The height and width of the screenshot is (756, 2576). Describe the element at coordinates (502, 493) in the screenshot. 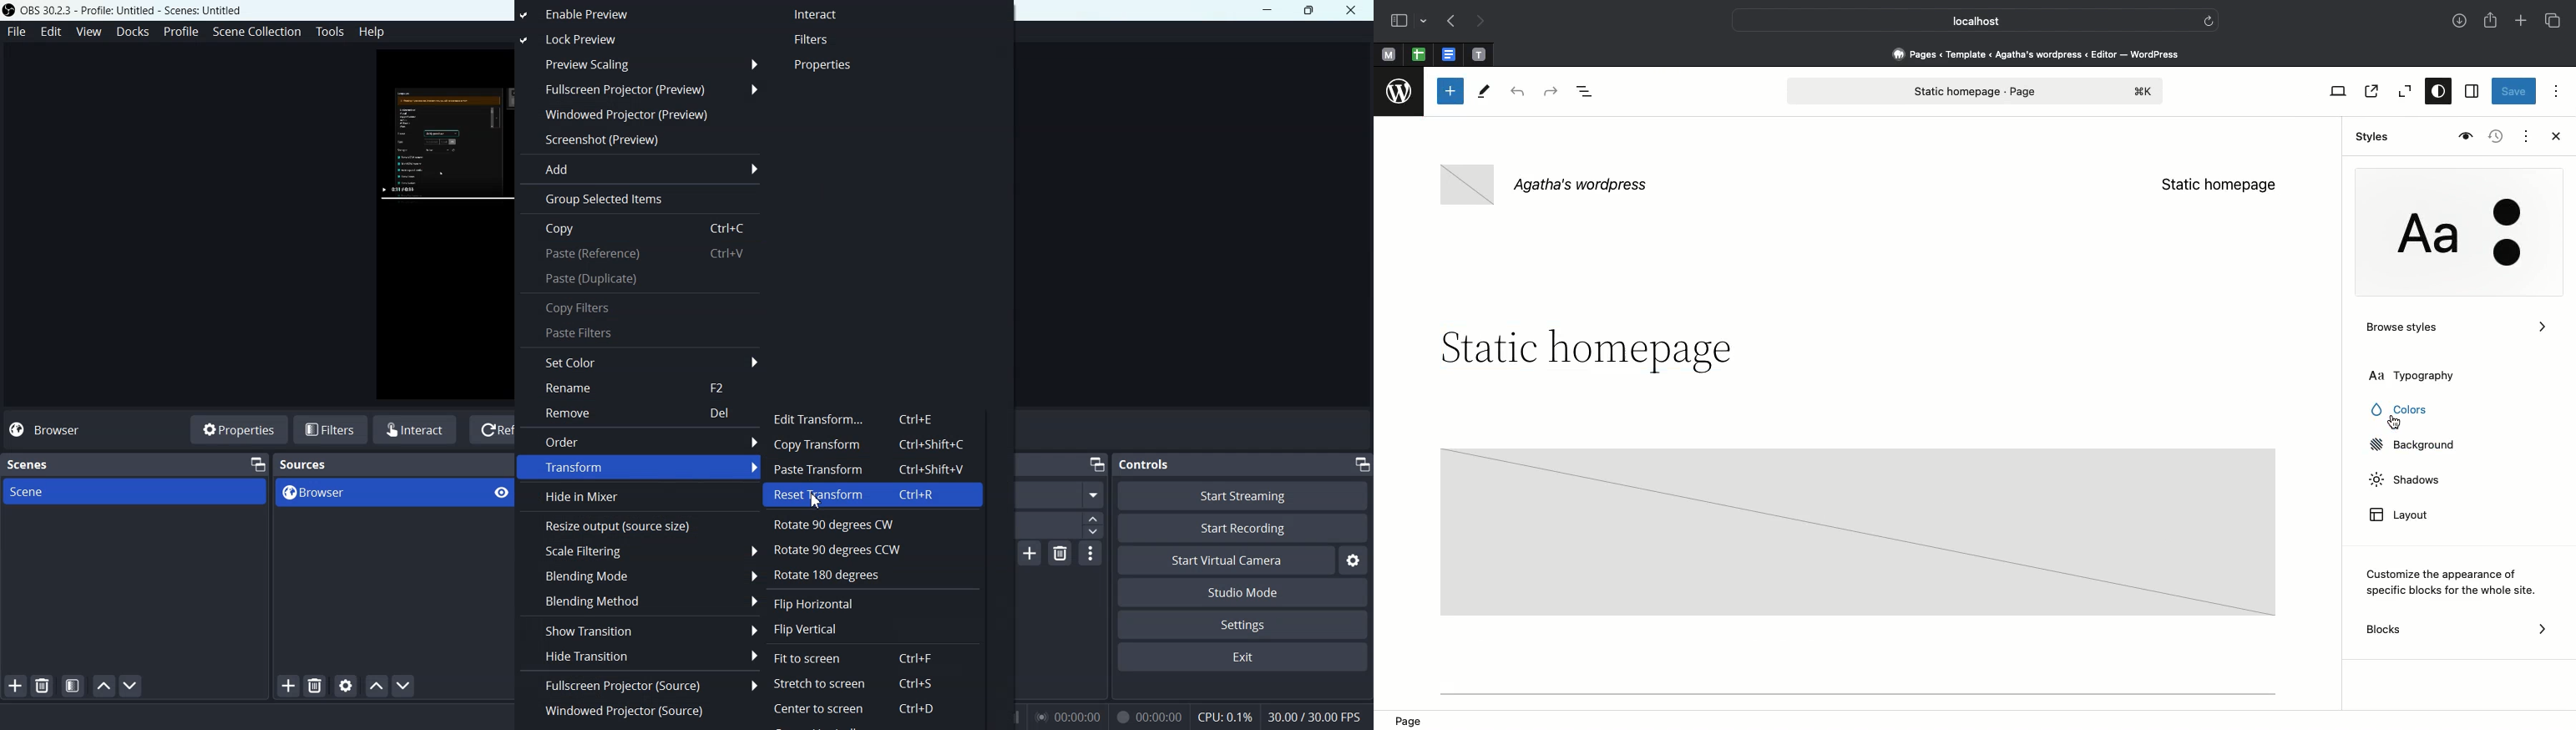

I see `Eye` at that location.